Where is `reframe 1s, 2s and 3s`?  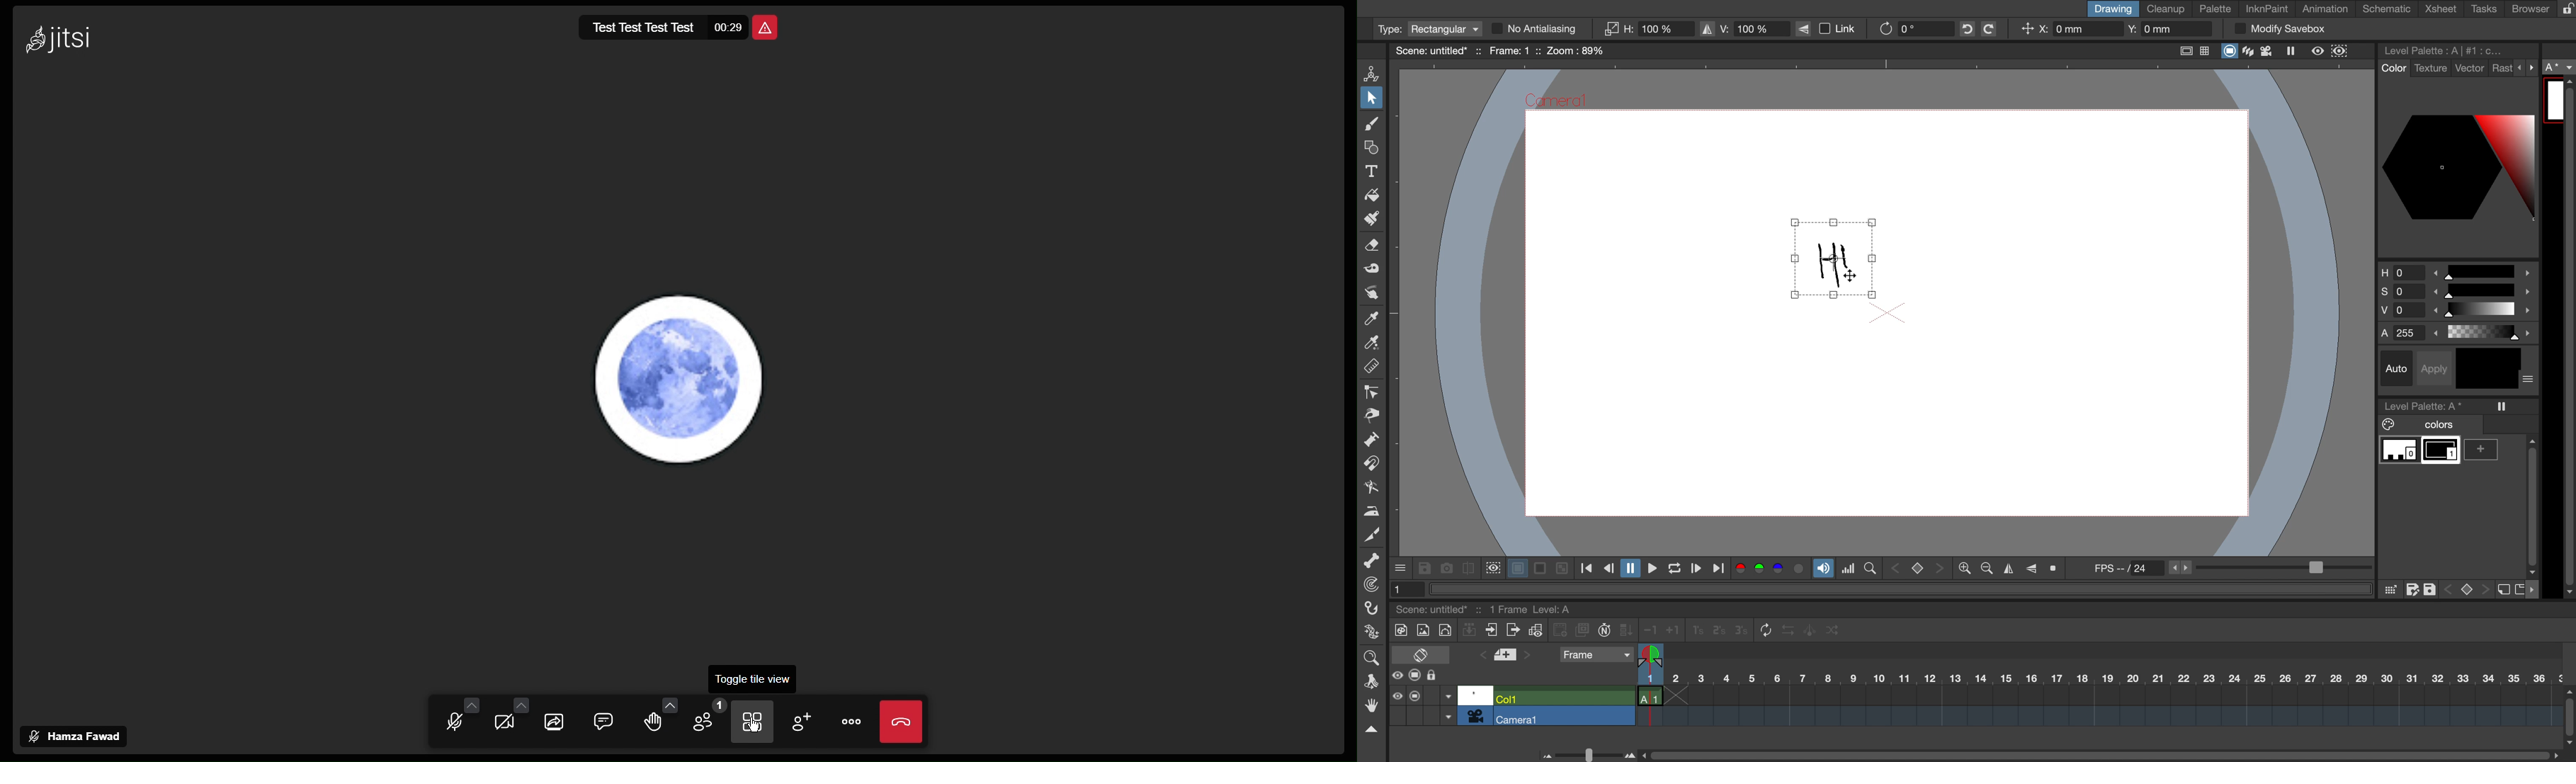
reframe 1s, 2s and 3s is located at coordinates (1712, 631).